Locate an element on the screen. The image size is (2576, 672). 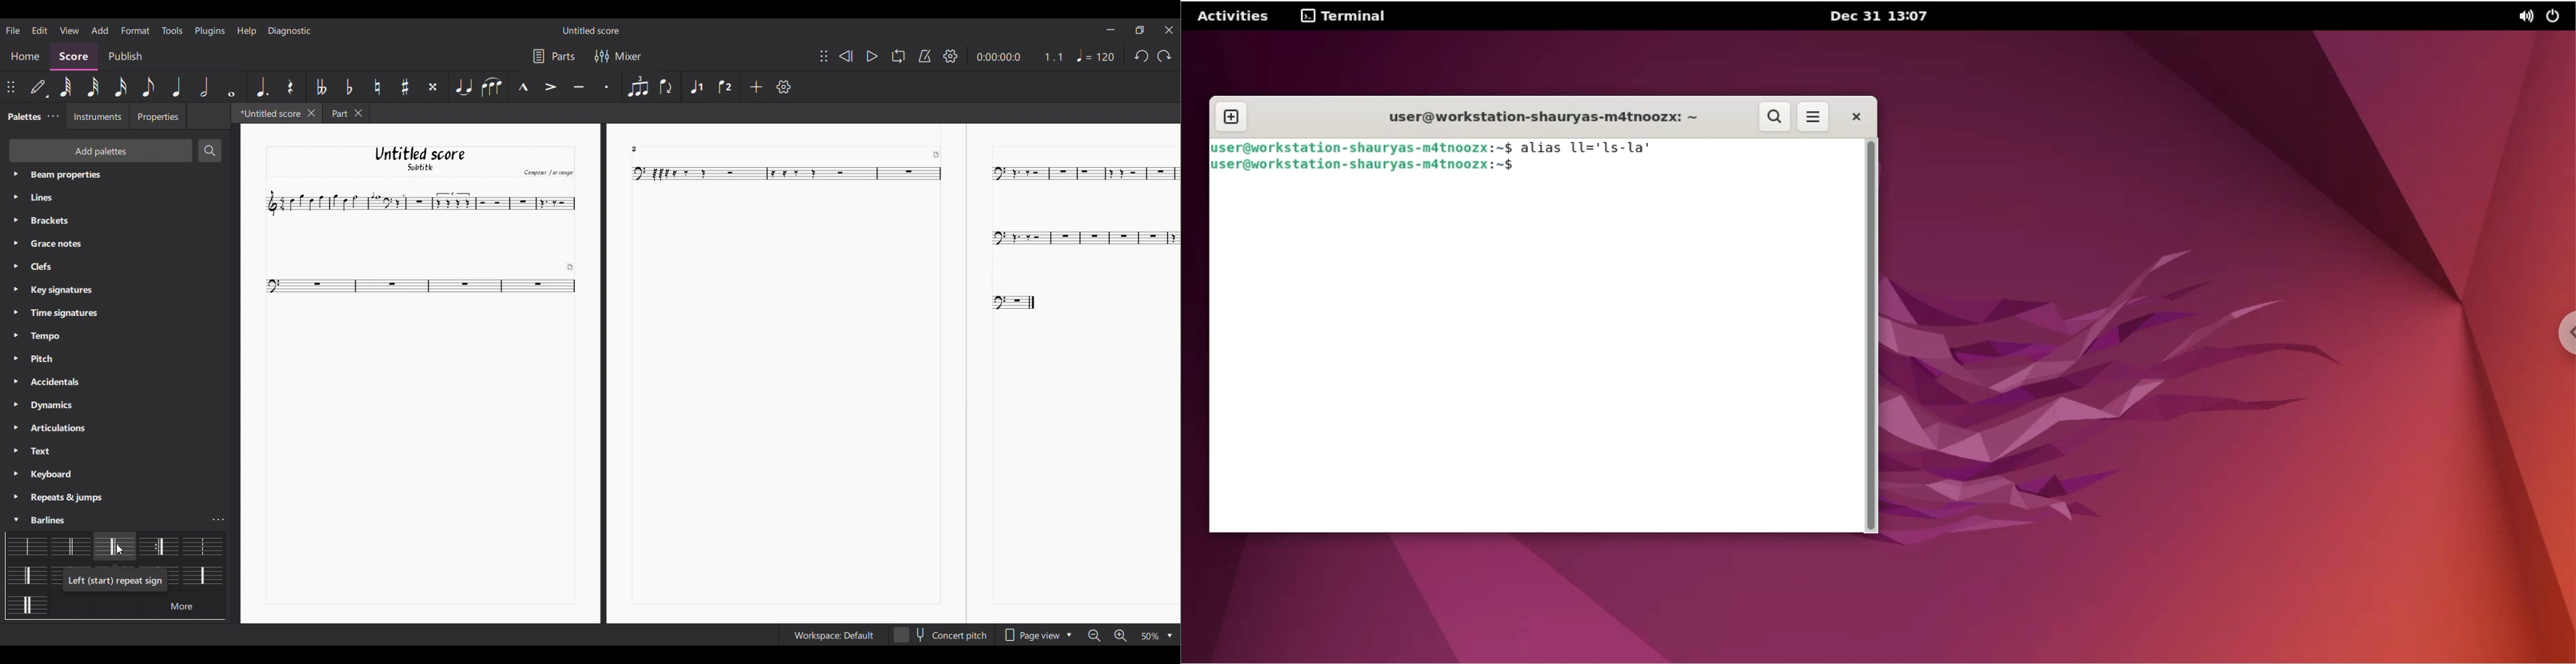
Palette settings is located at coordinates (73, 177).